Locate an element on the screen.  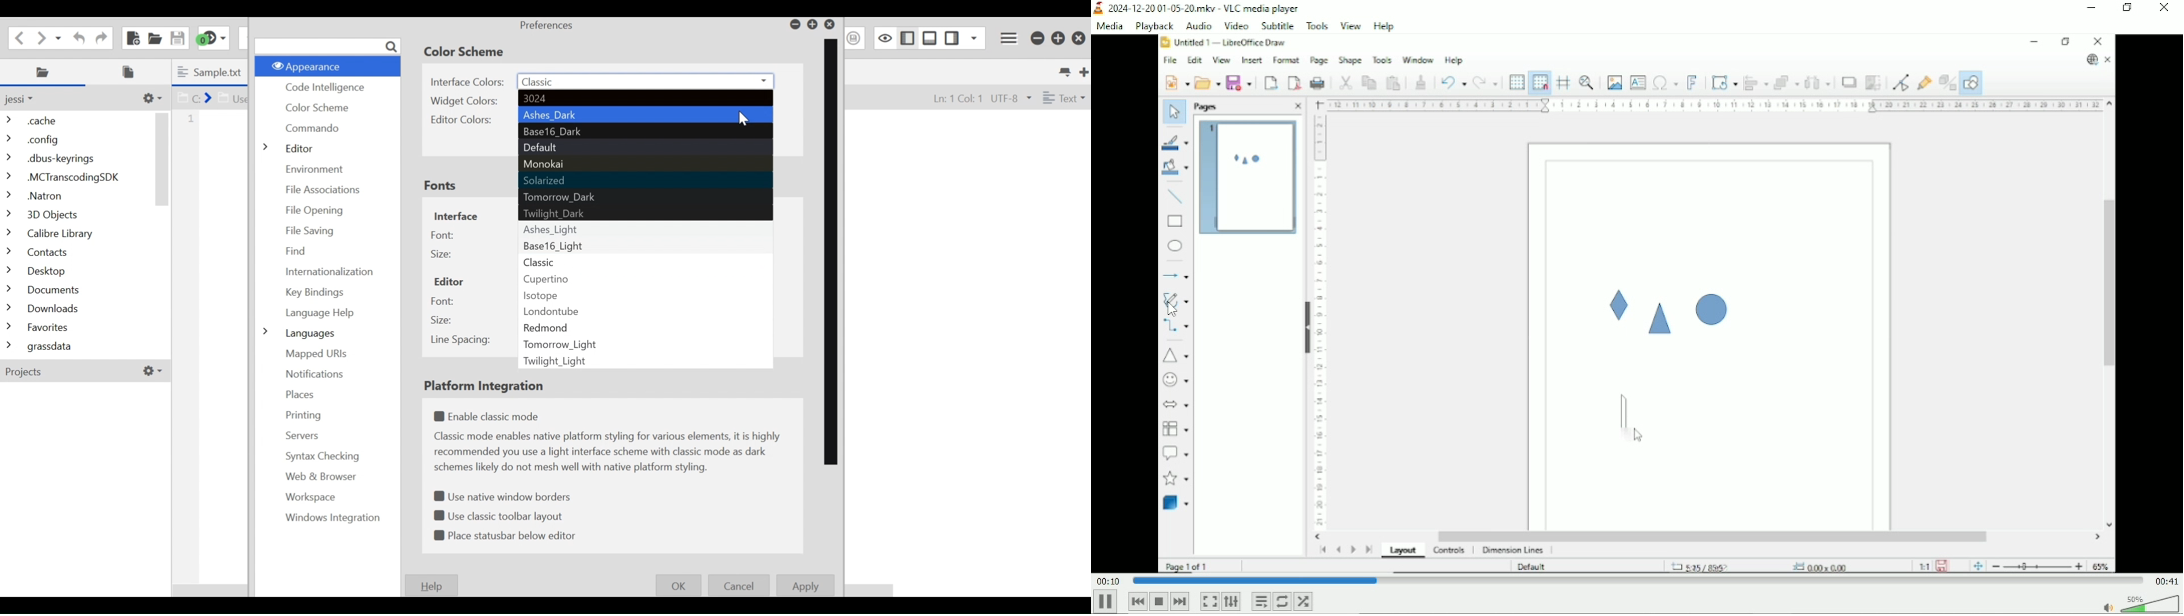
ashes light is located at coordinates (647, 229).